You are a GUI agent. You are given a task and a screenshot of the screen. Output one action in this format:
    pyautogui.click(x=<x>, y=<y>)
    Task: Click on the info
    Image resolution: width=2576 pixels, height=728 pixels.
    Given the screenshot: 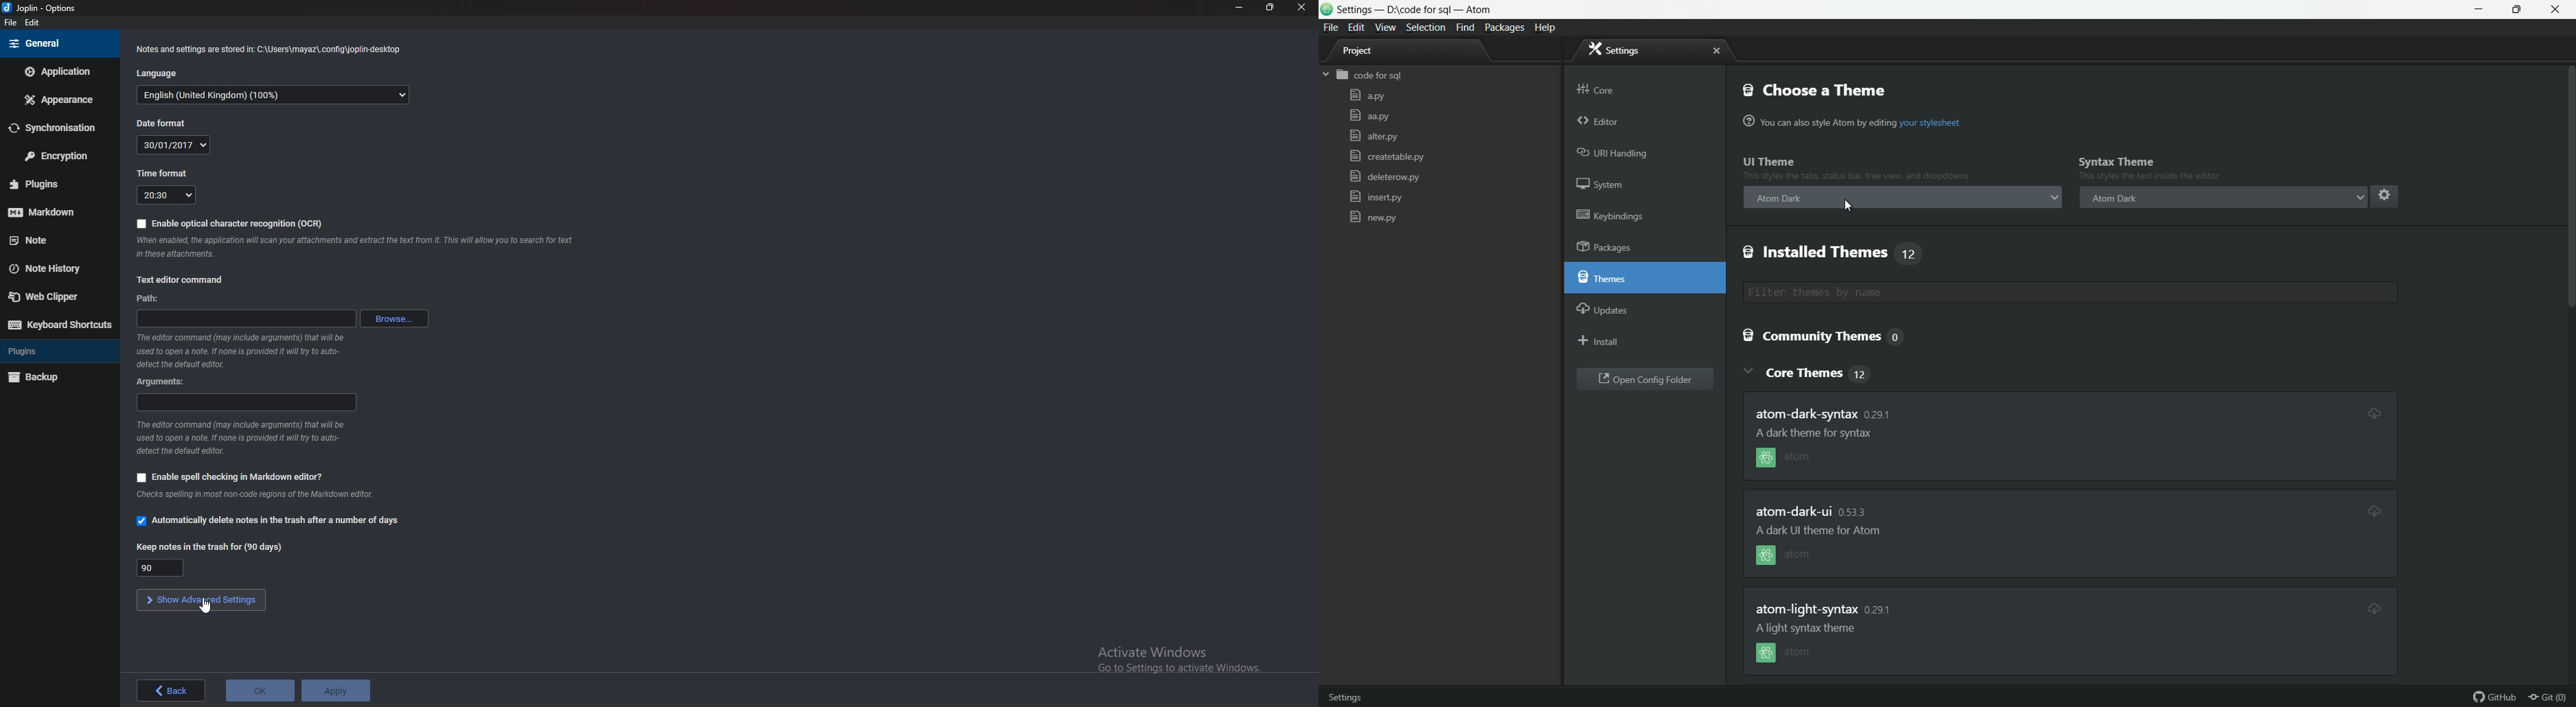 What is the action you would take?
    pyautogui.click(x=286, y=496)
    